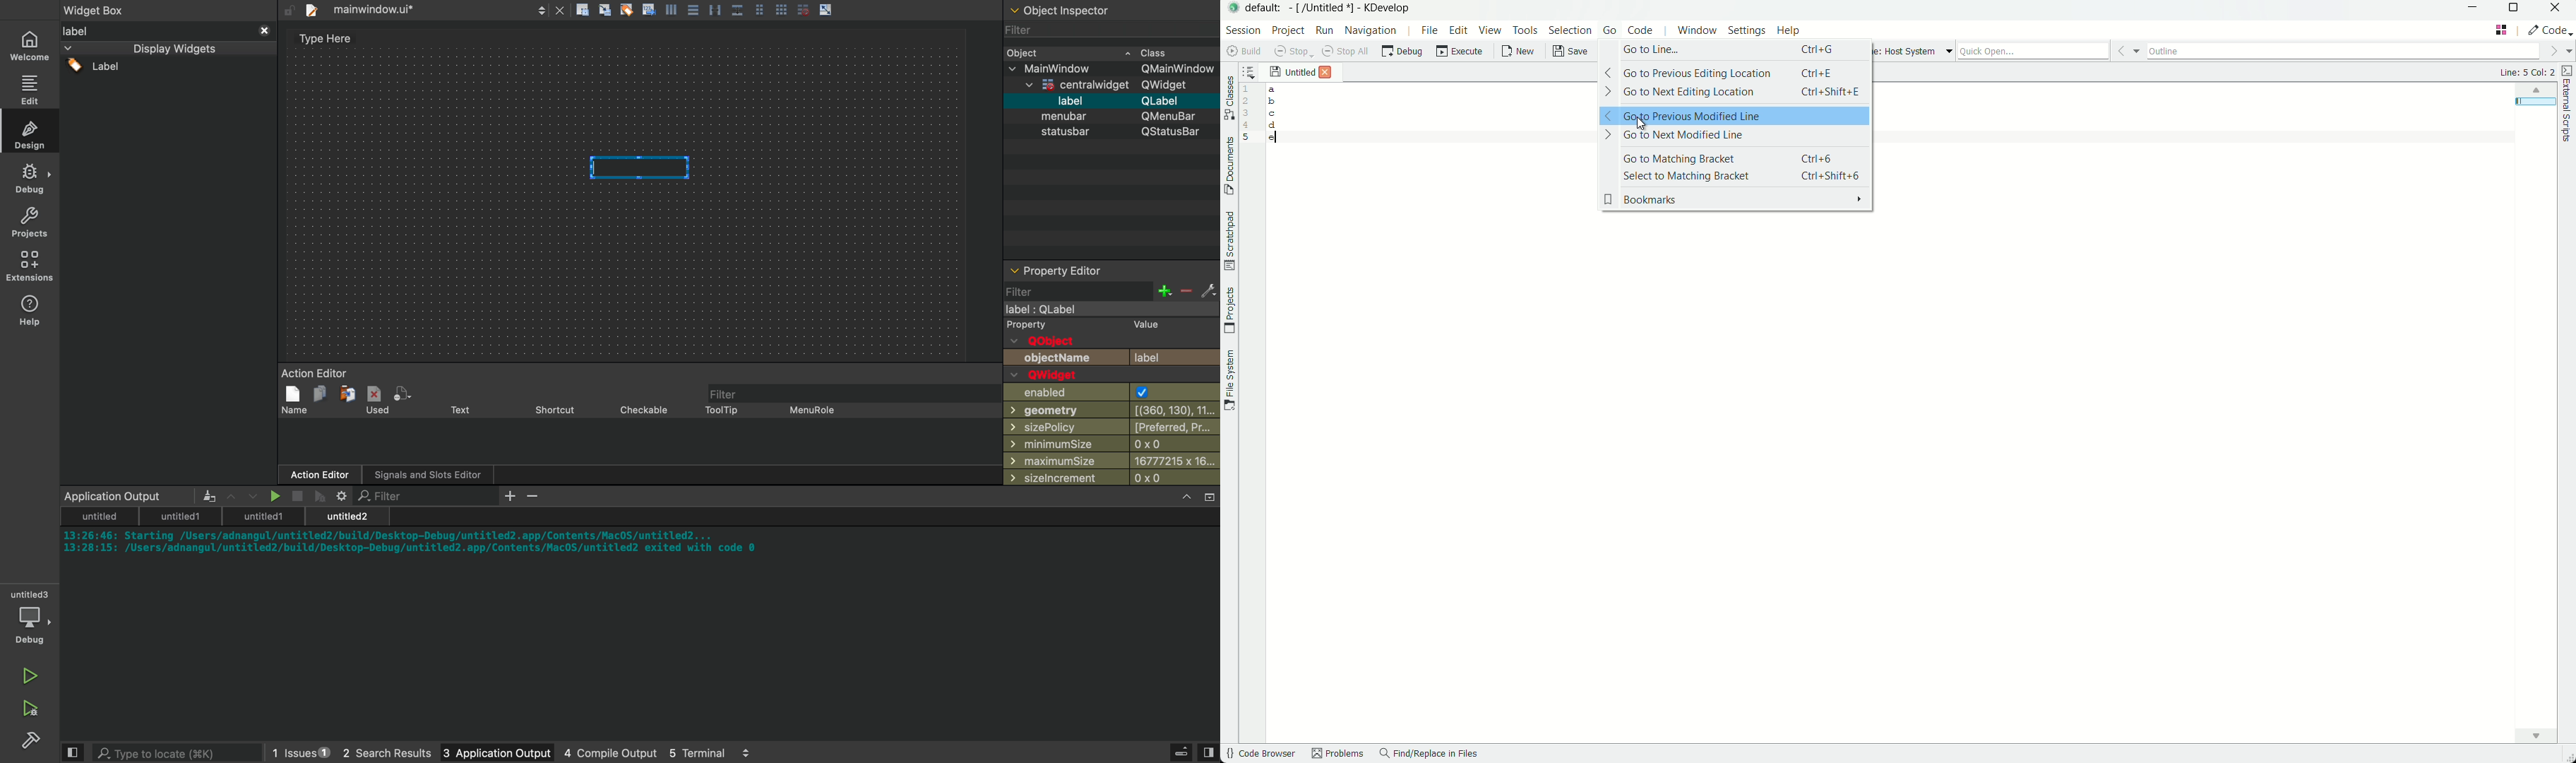 The width and height of the screenshot is (2576, 784). Describe the element at coordinates (1734, 49) in the screenshot. I see `go to line` at that location.